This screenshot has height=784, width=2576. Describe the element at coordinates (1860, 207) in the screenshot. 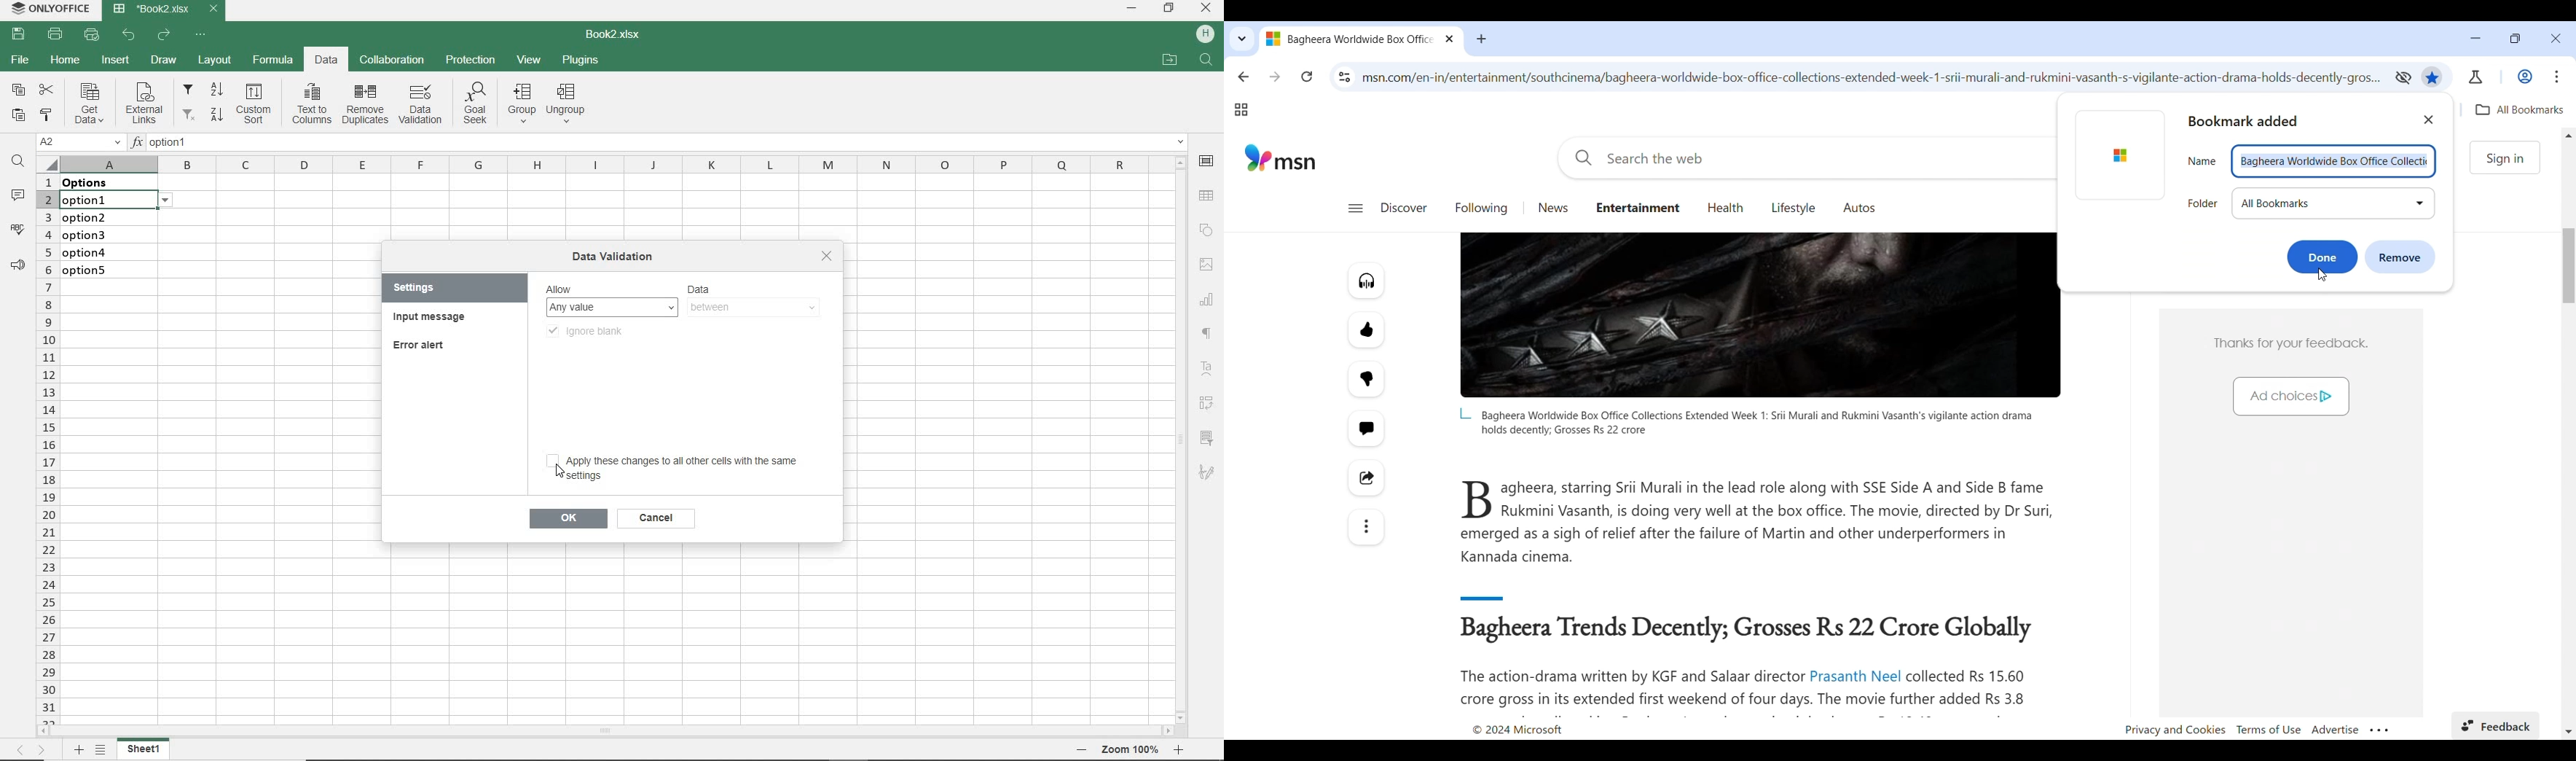

I see `Go to Autos page` at that location.